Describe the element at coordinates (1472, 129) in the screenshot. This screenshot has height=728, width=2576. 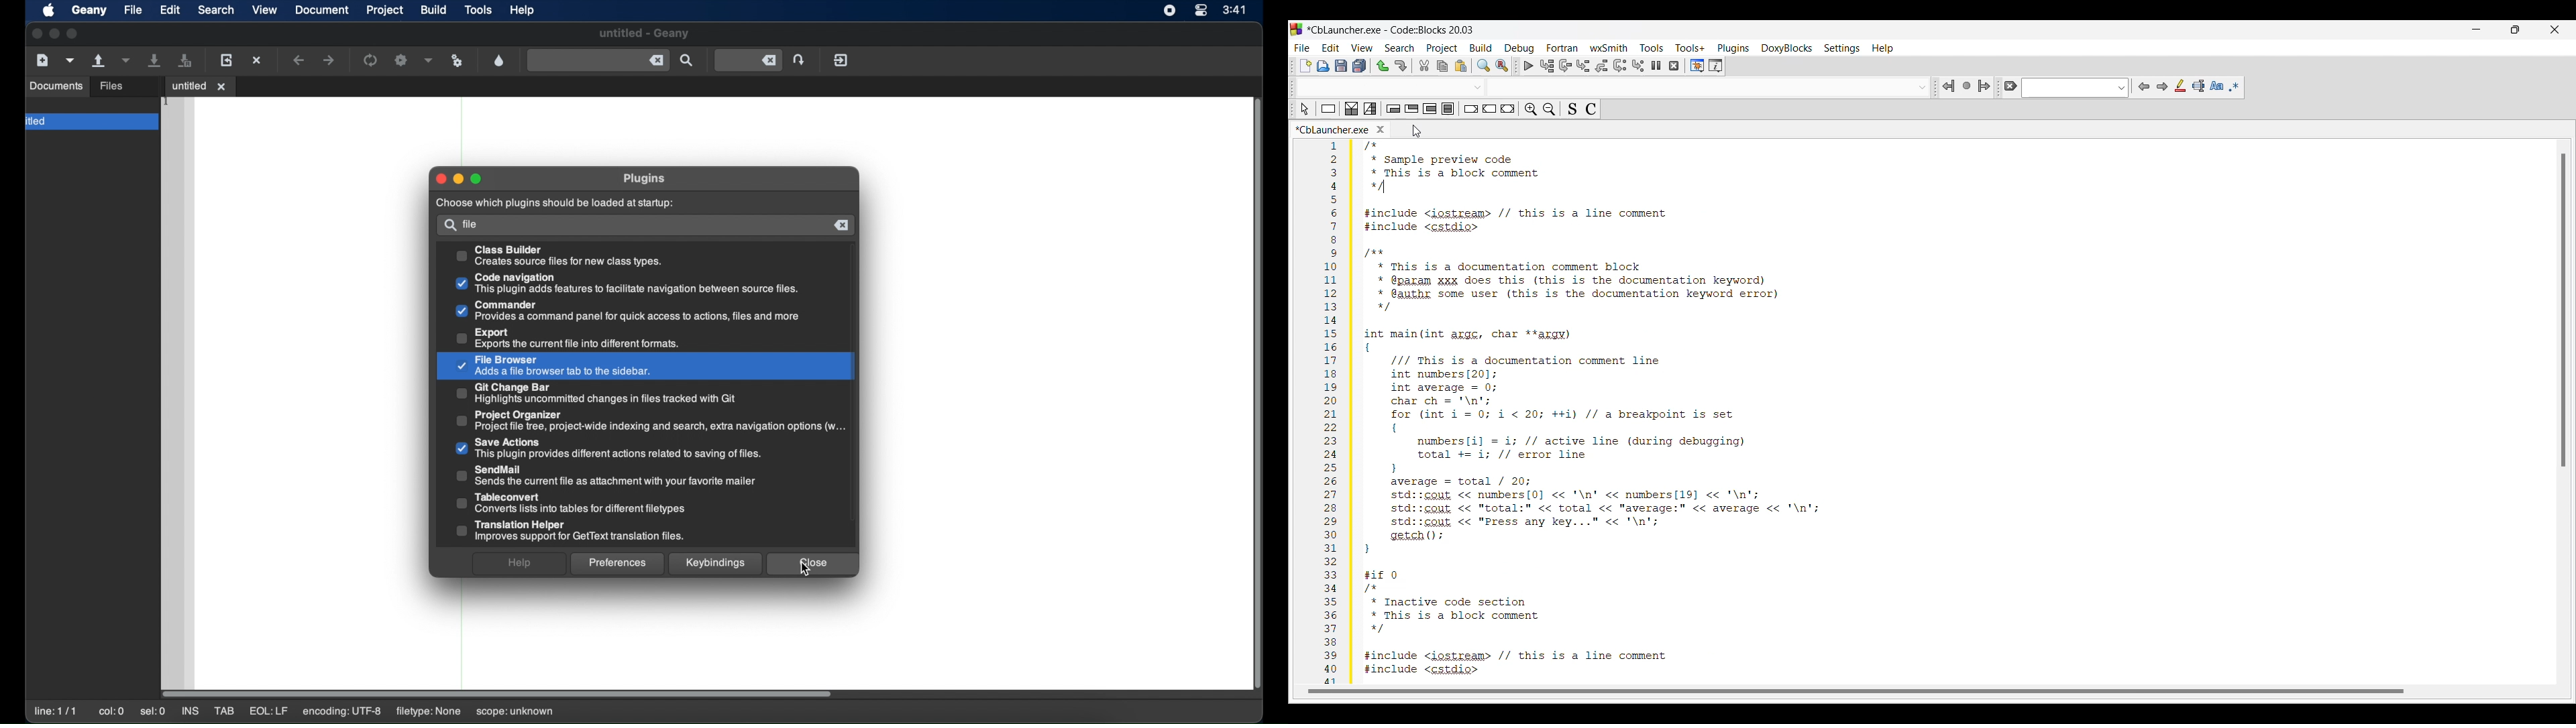
I see `Current tab` at that location.